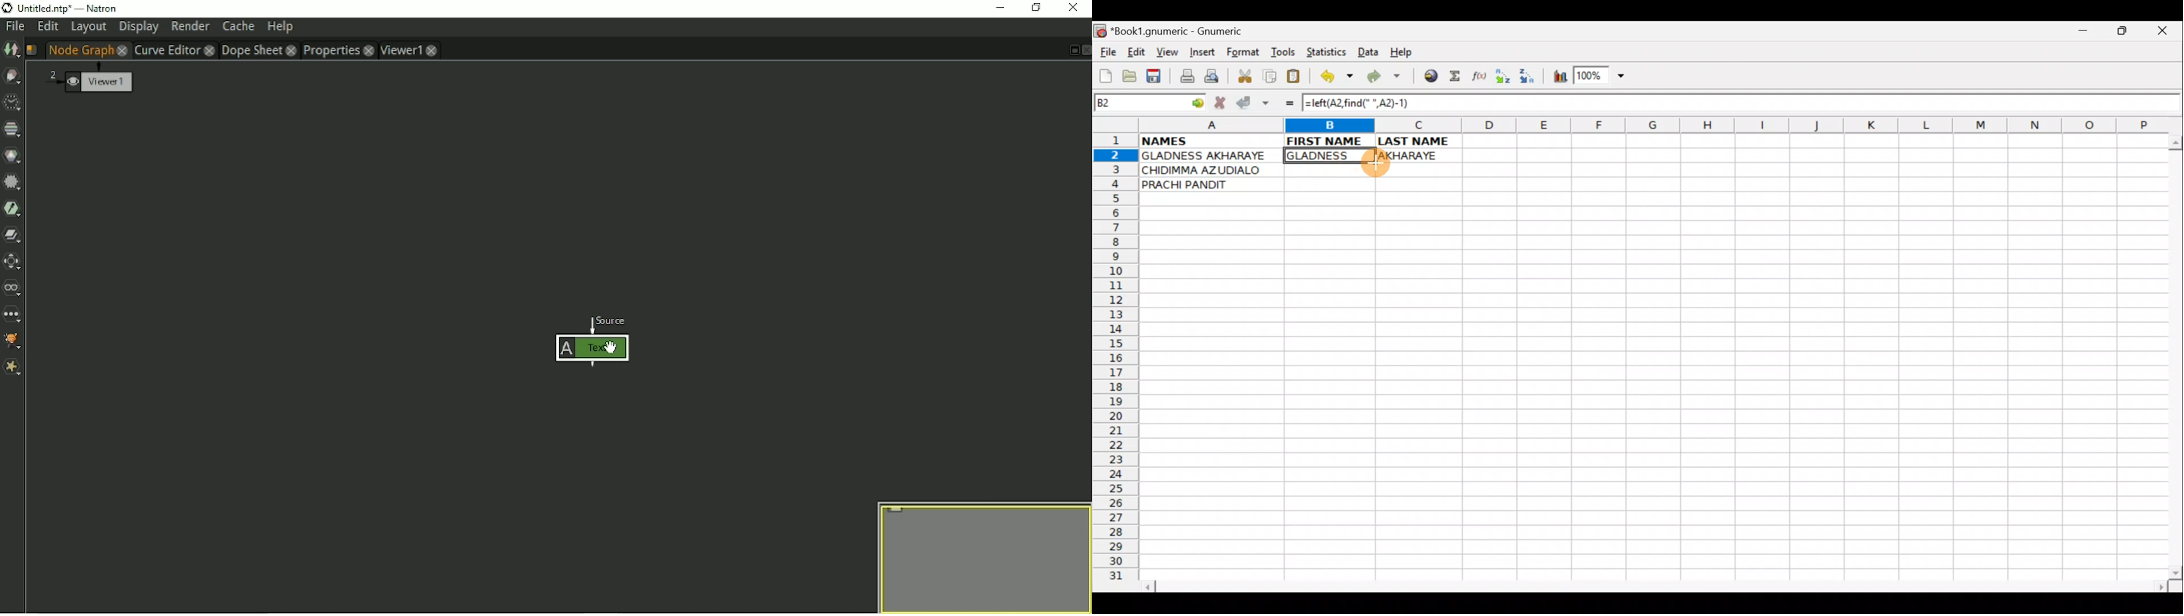 The width and height of the screenshot is (2184, 616). I want to click on Help, so click(1402, 52).